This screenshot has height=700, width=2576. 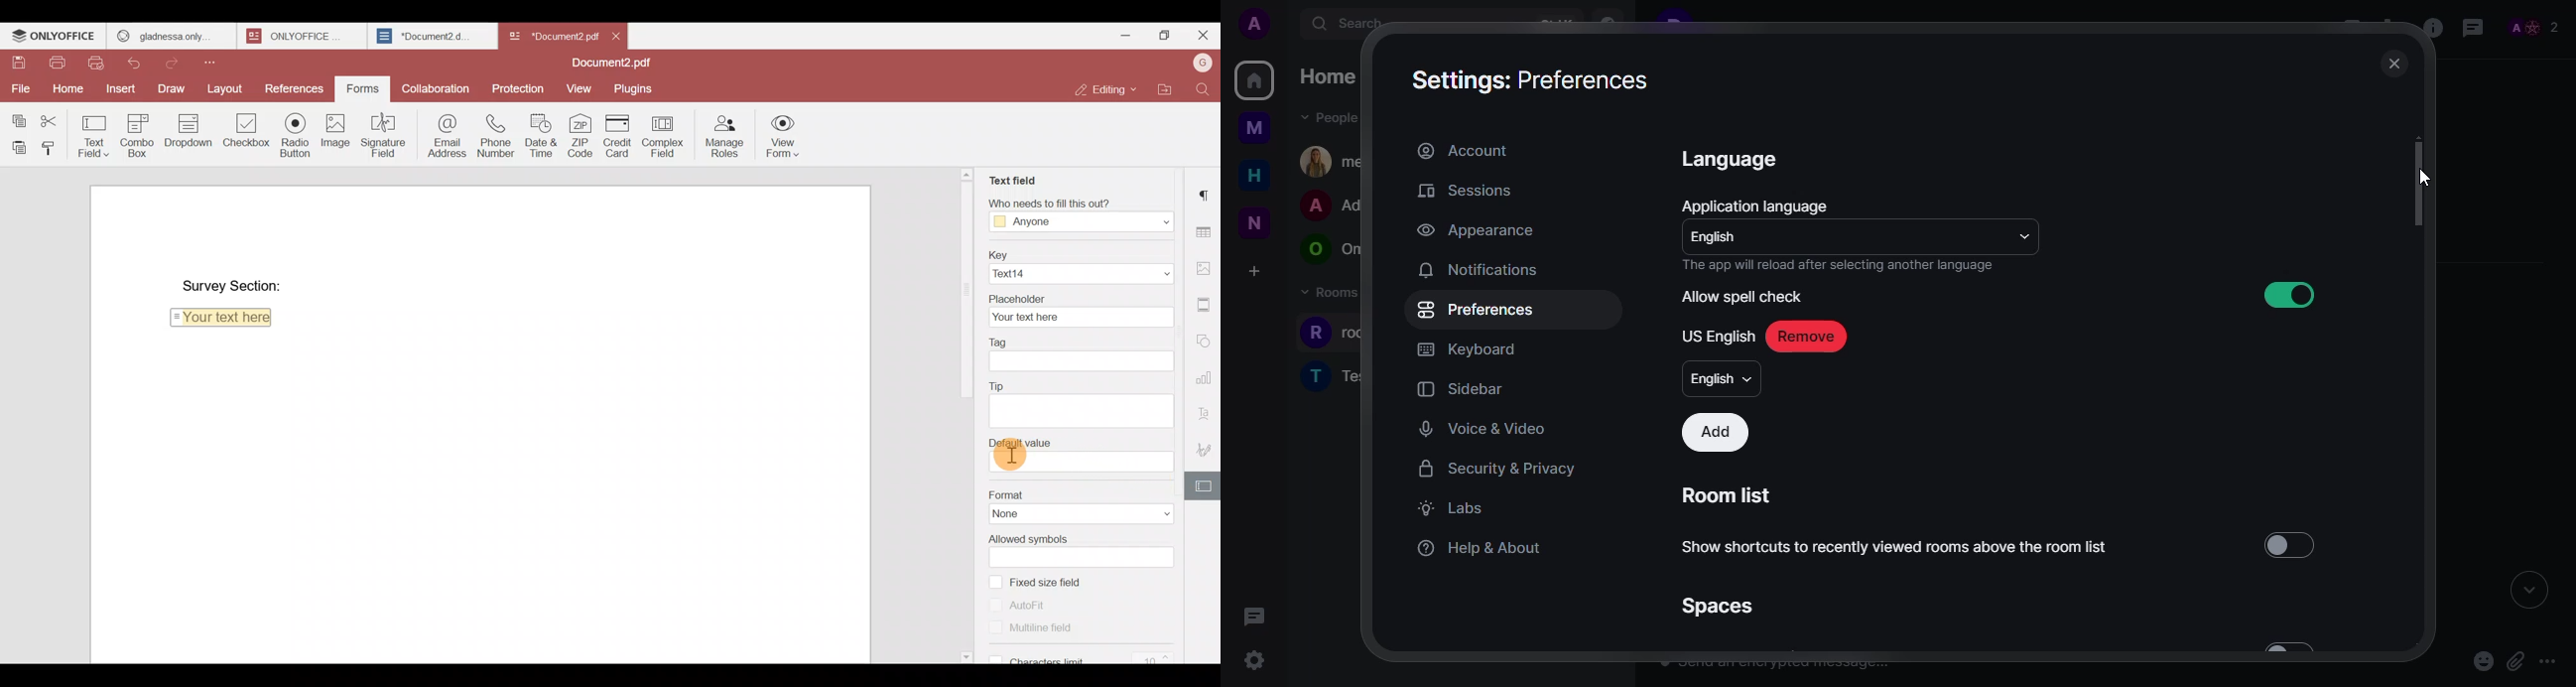 I want to click on Document2.pdf, so click(x=607, y=64).